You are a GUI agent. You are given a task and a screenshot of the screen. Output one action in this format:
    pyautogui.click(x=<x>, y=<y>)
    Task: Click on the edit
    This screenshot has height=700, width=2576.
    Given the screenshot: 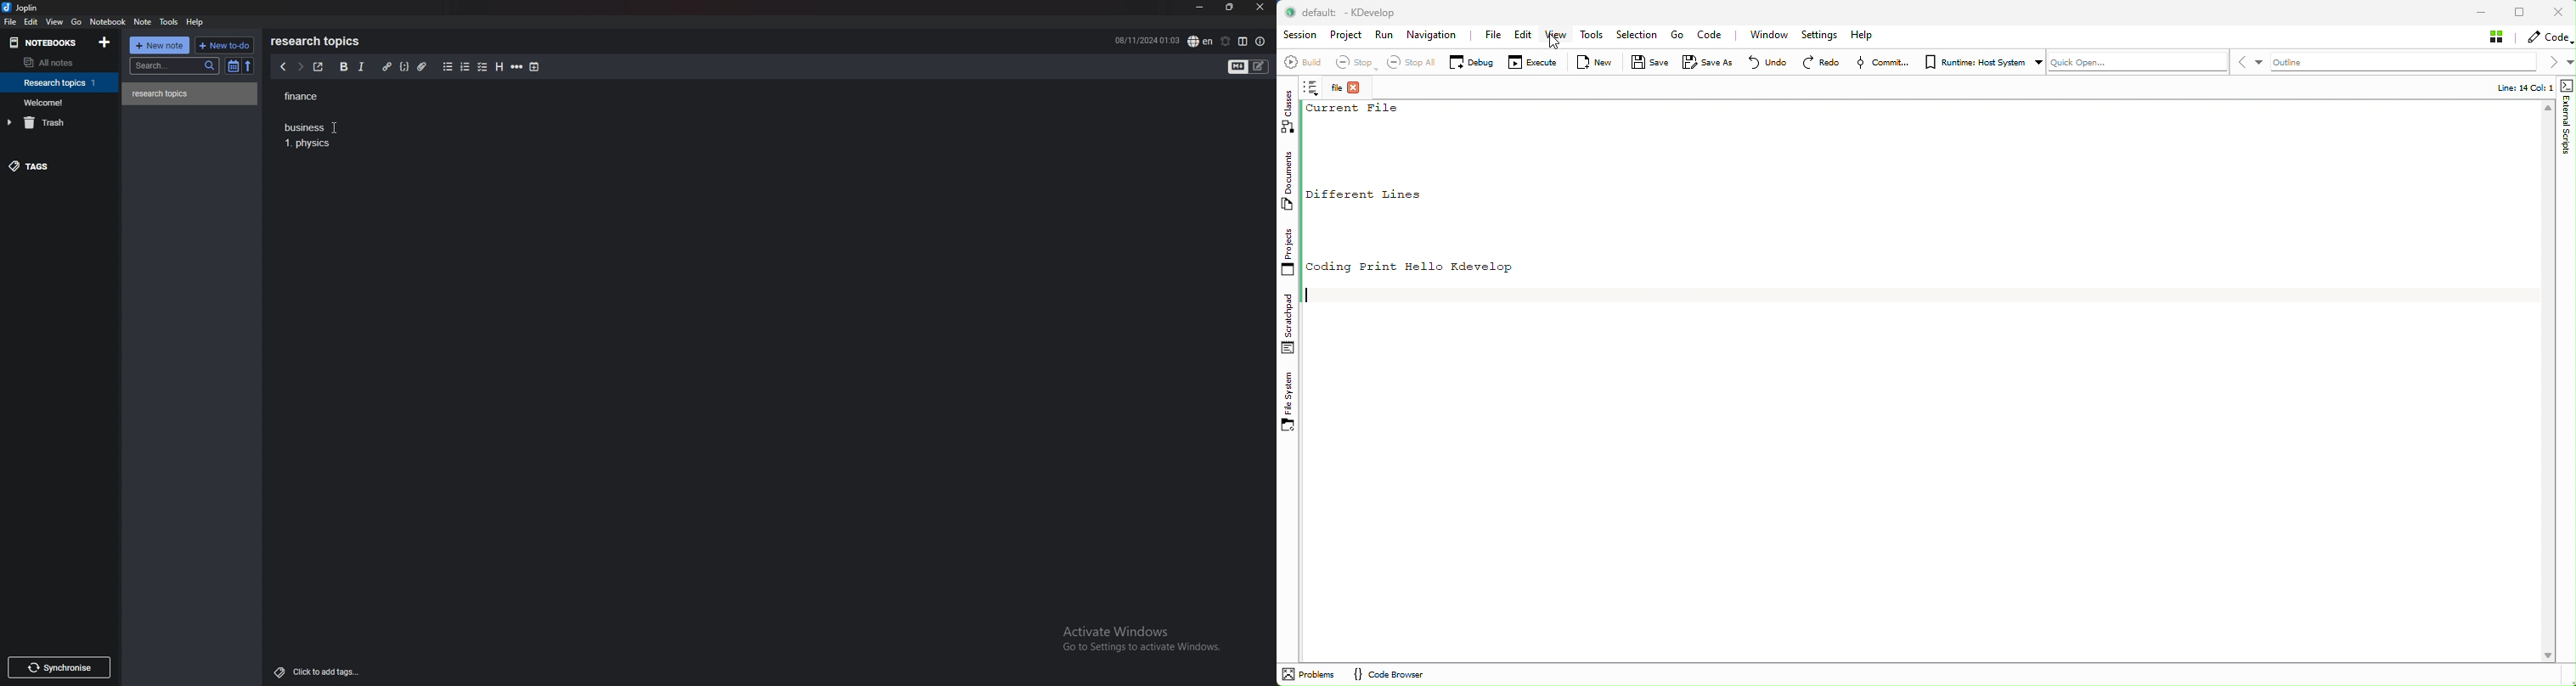 What is the action you would take?
    pyautogui.click(x=31, y=21)
    